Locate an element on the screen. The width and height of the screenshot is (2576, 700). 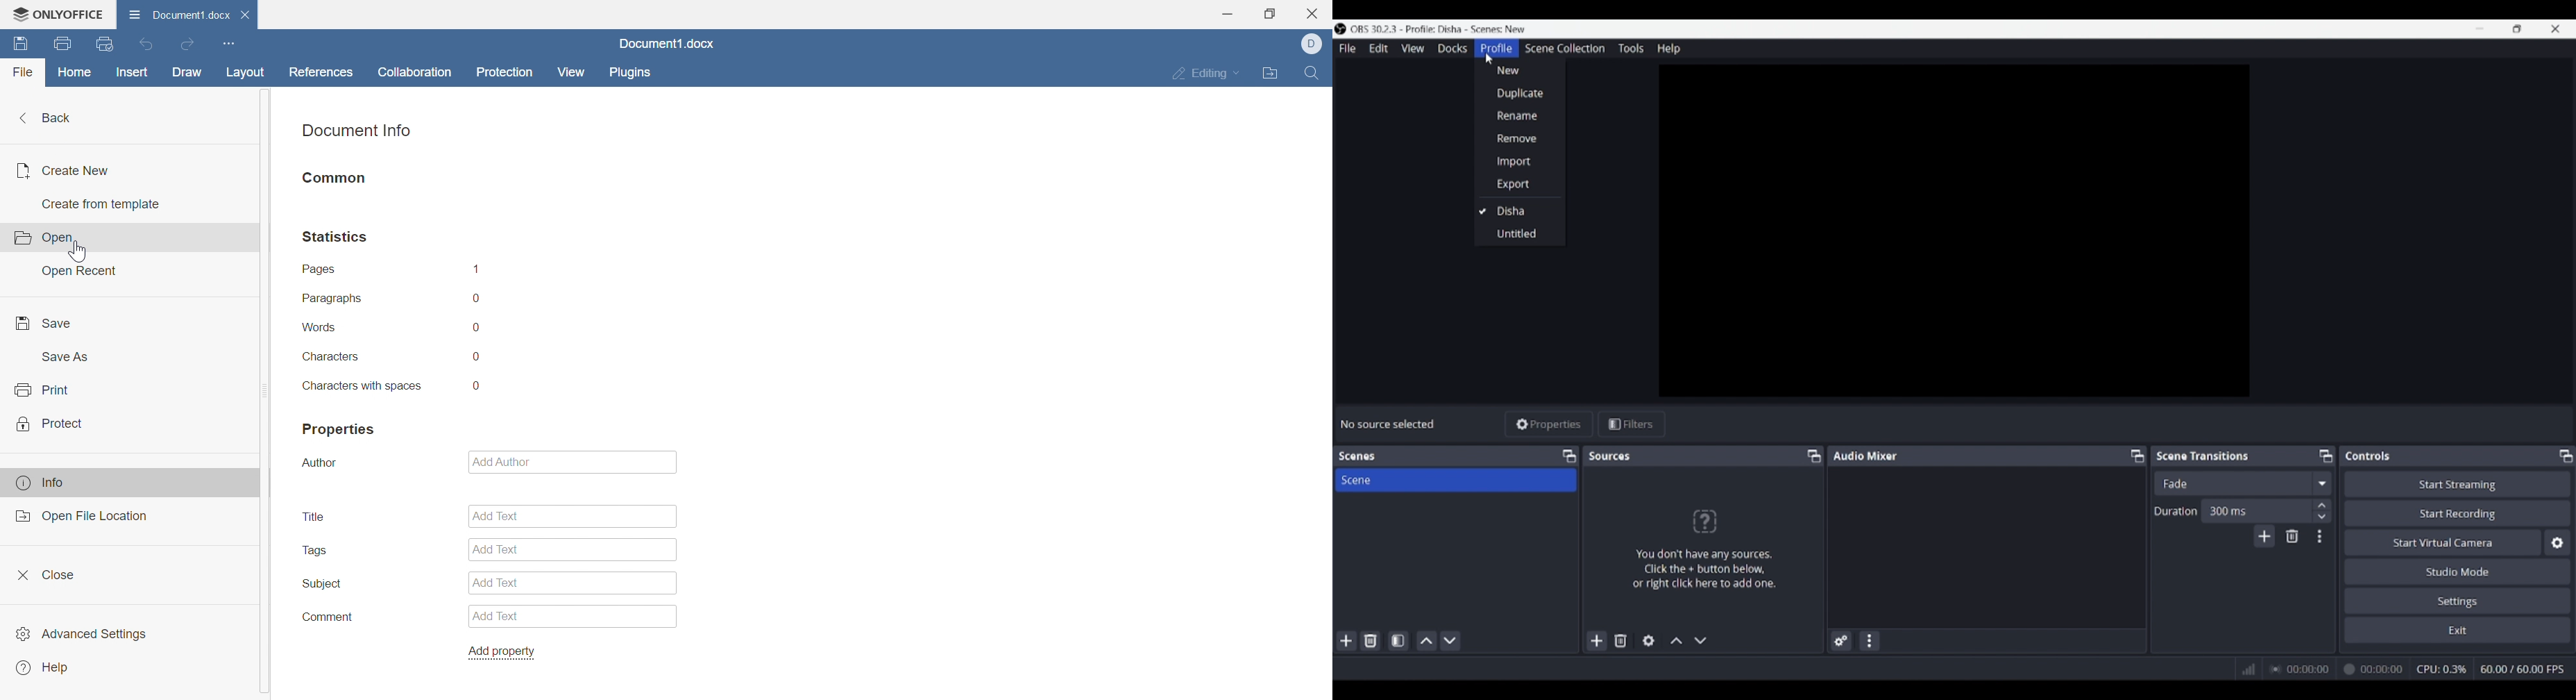
Move source down is located at coordinates (1700, 640).